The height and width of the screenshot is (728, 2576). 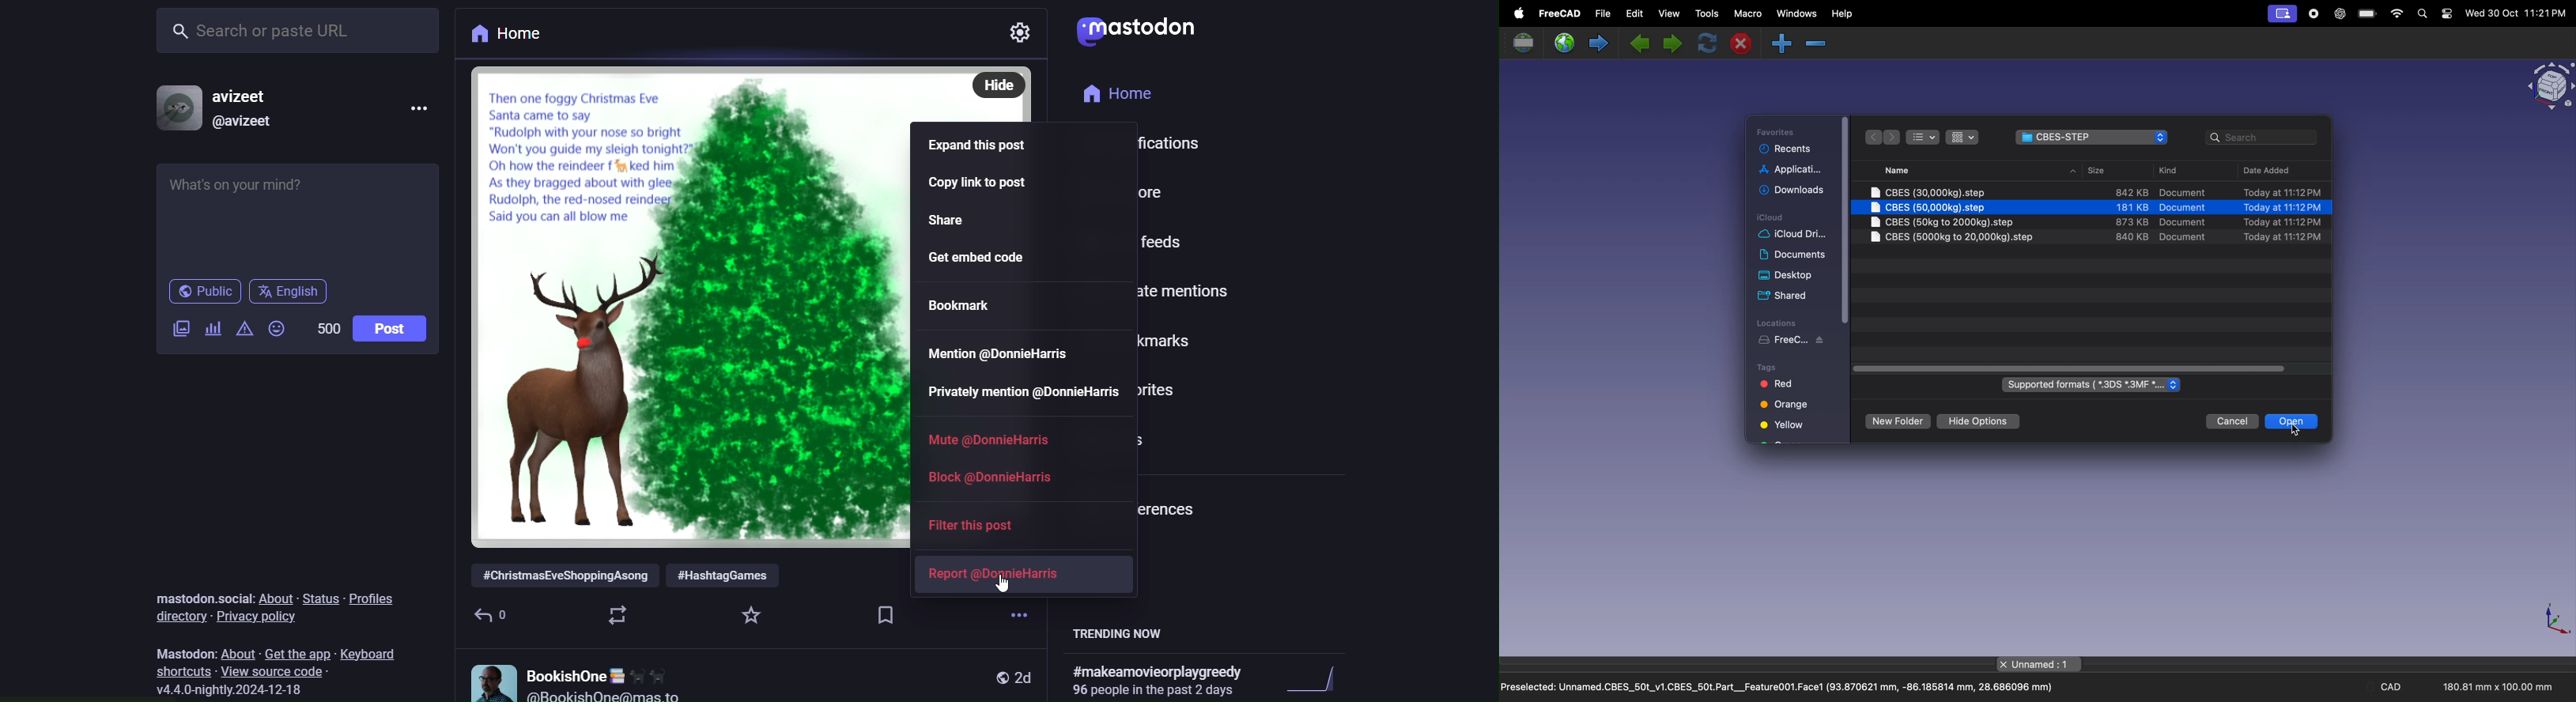 I want to click on edit, so click(x=1638, y=16).